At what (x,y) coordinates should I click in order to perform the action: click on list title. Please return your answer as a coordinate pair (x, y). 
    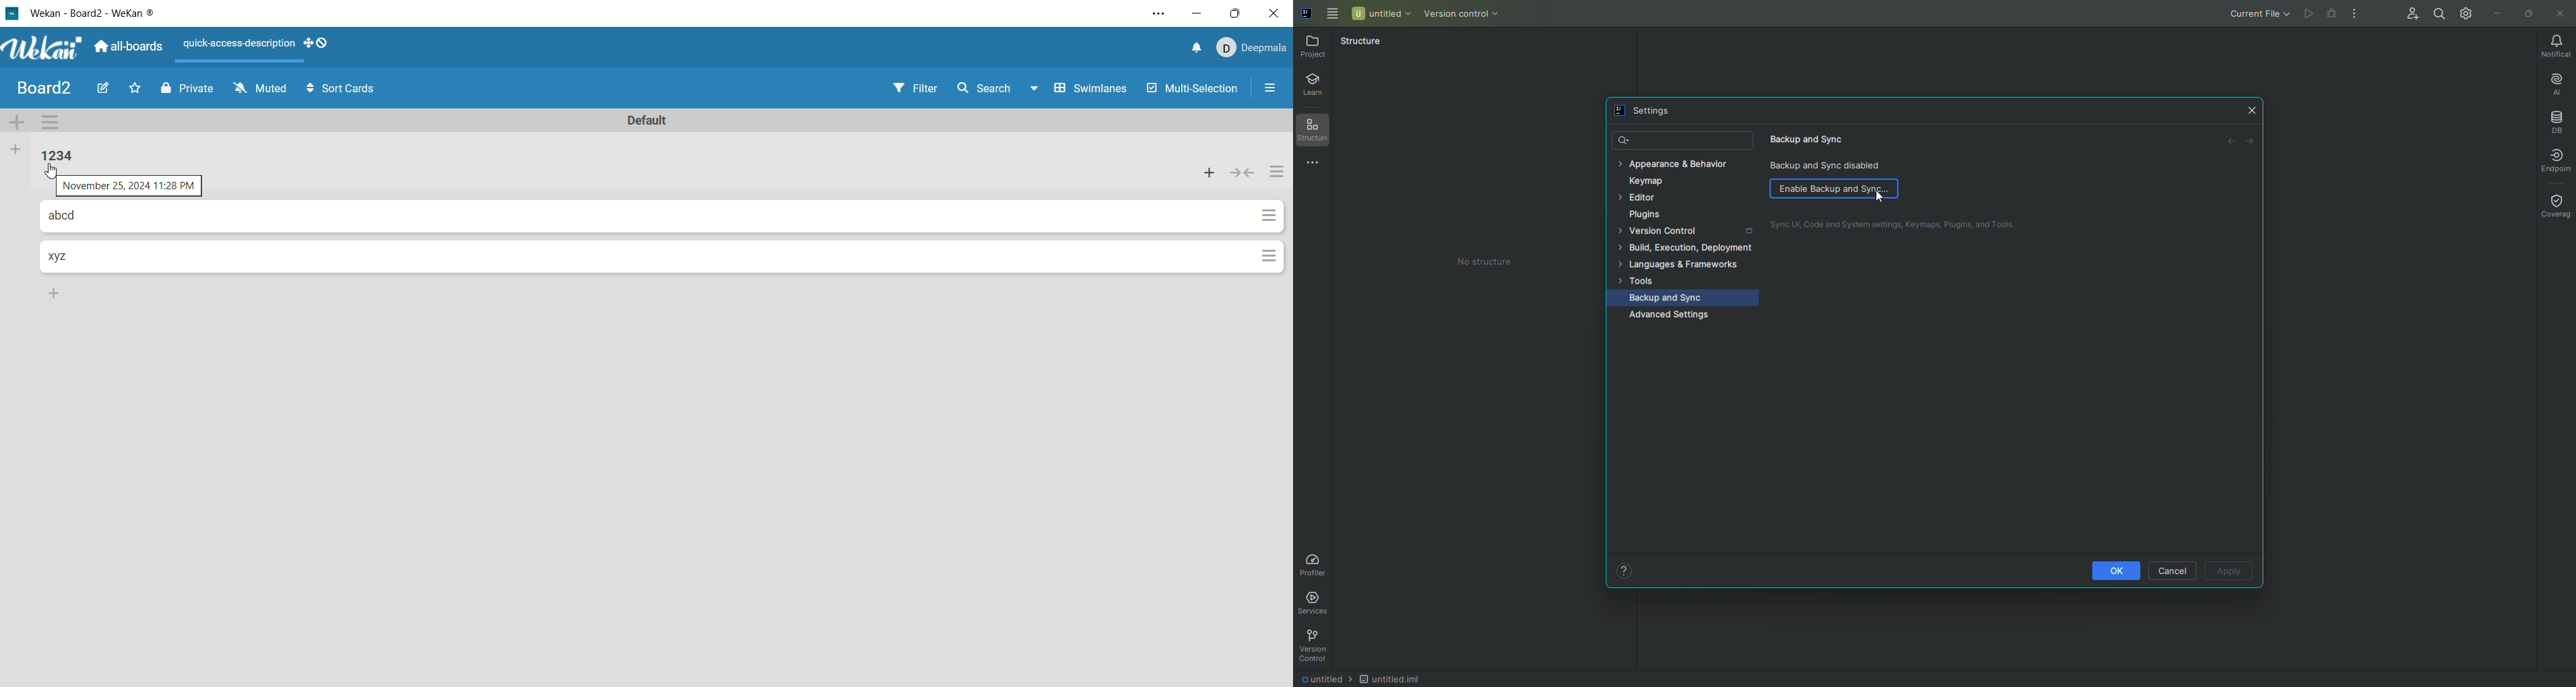
    Looking at the image, I should click on (75, 259).